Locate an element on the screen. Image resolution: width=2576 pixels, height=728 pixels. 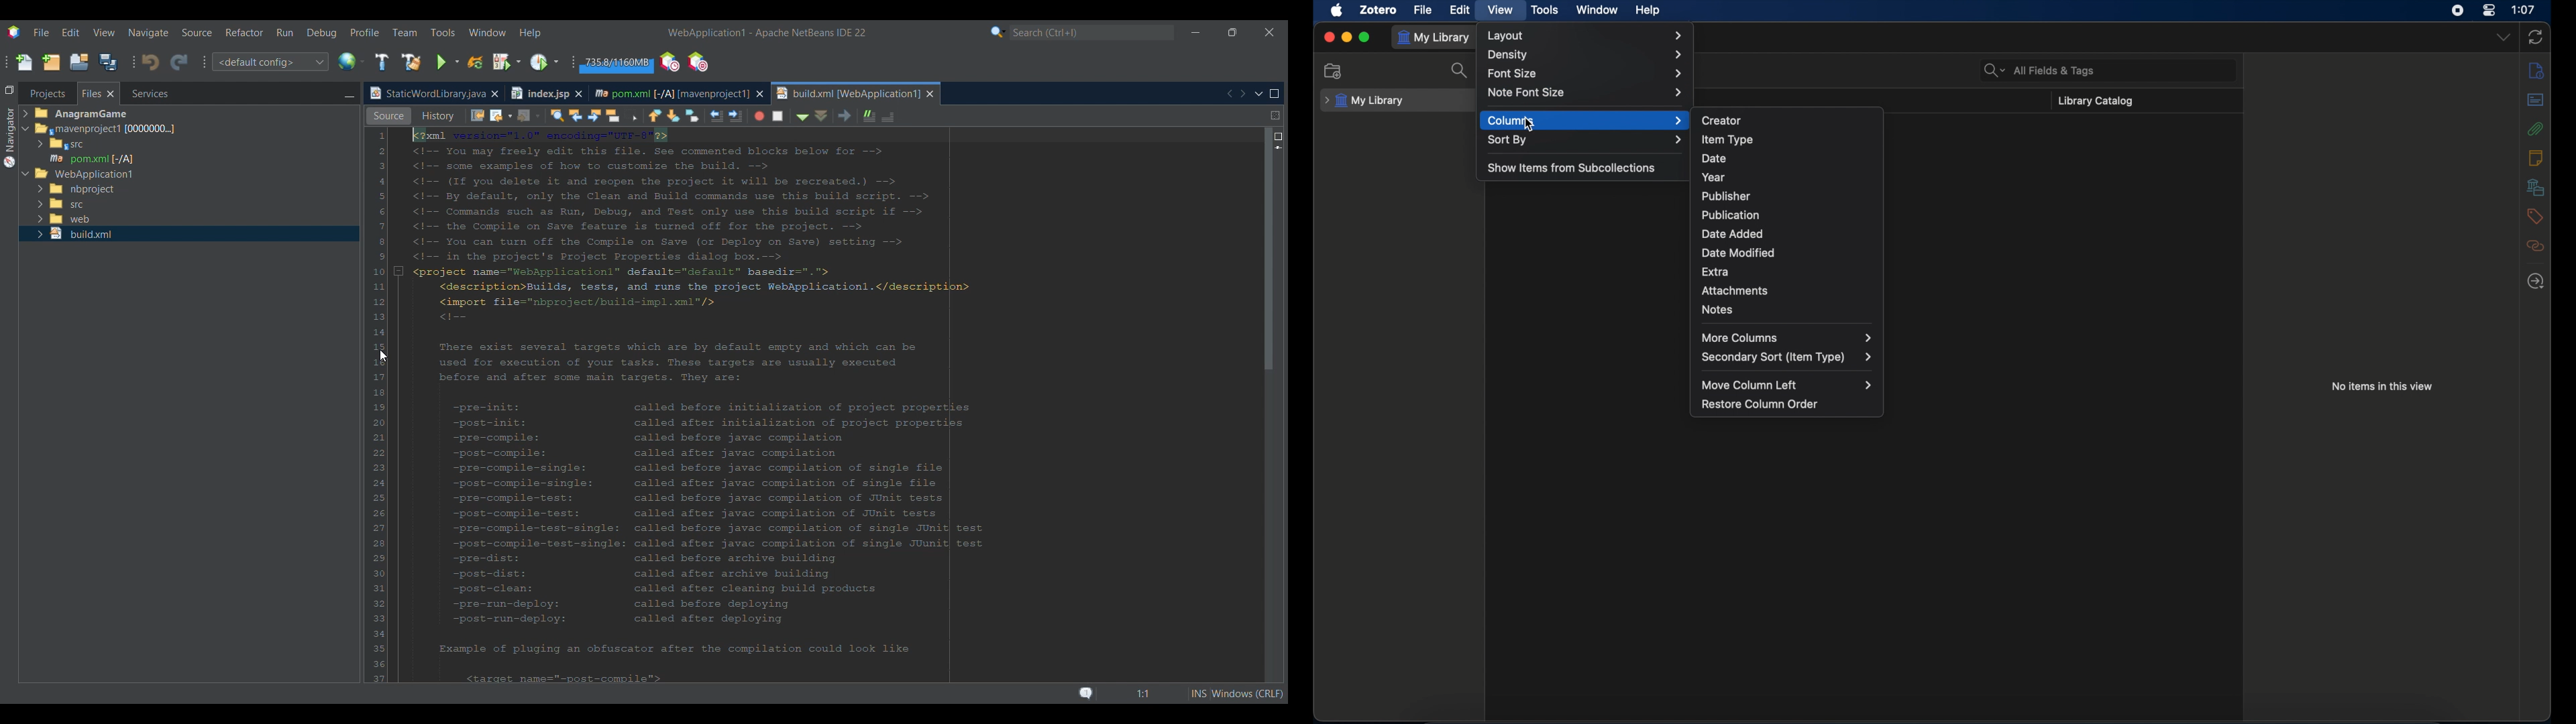
more columns is located at coordinates (1787, 339).